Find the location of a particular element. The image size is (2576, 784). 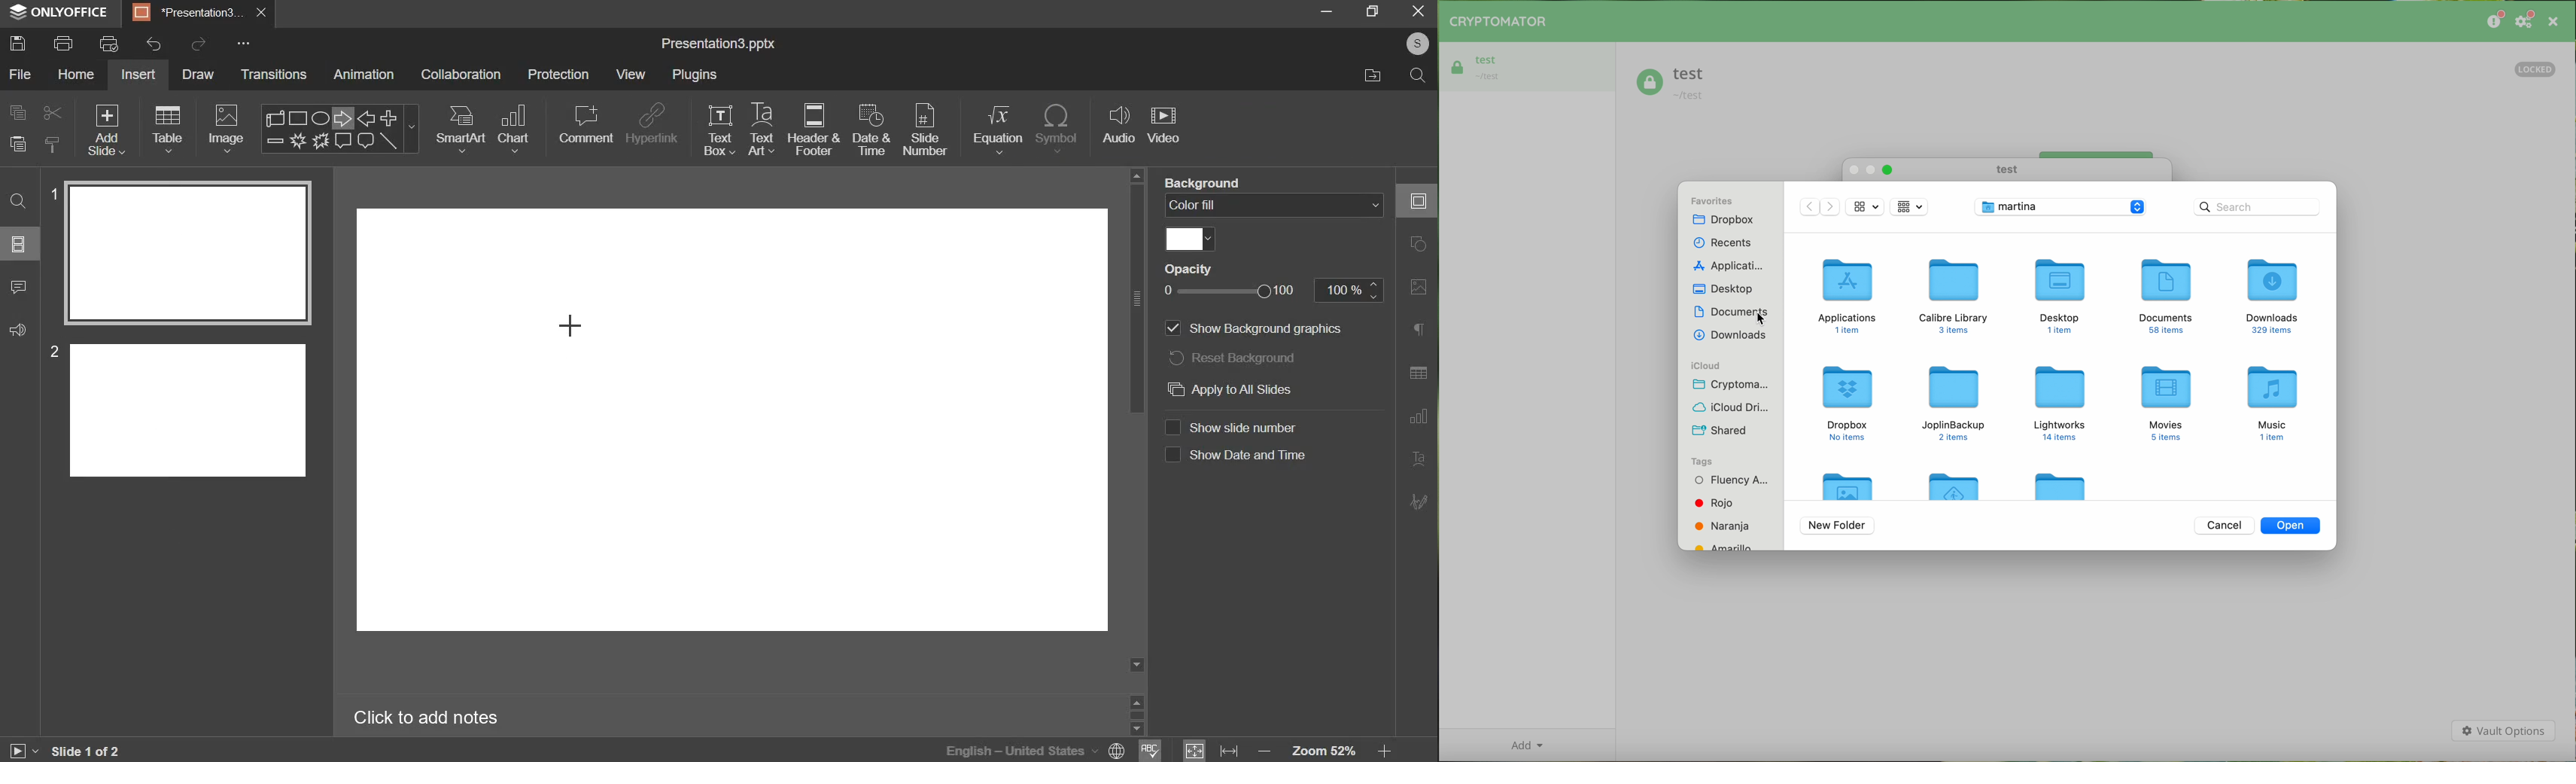

account holder is located at coordinates (1415, 44).